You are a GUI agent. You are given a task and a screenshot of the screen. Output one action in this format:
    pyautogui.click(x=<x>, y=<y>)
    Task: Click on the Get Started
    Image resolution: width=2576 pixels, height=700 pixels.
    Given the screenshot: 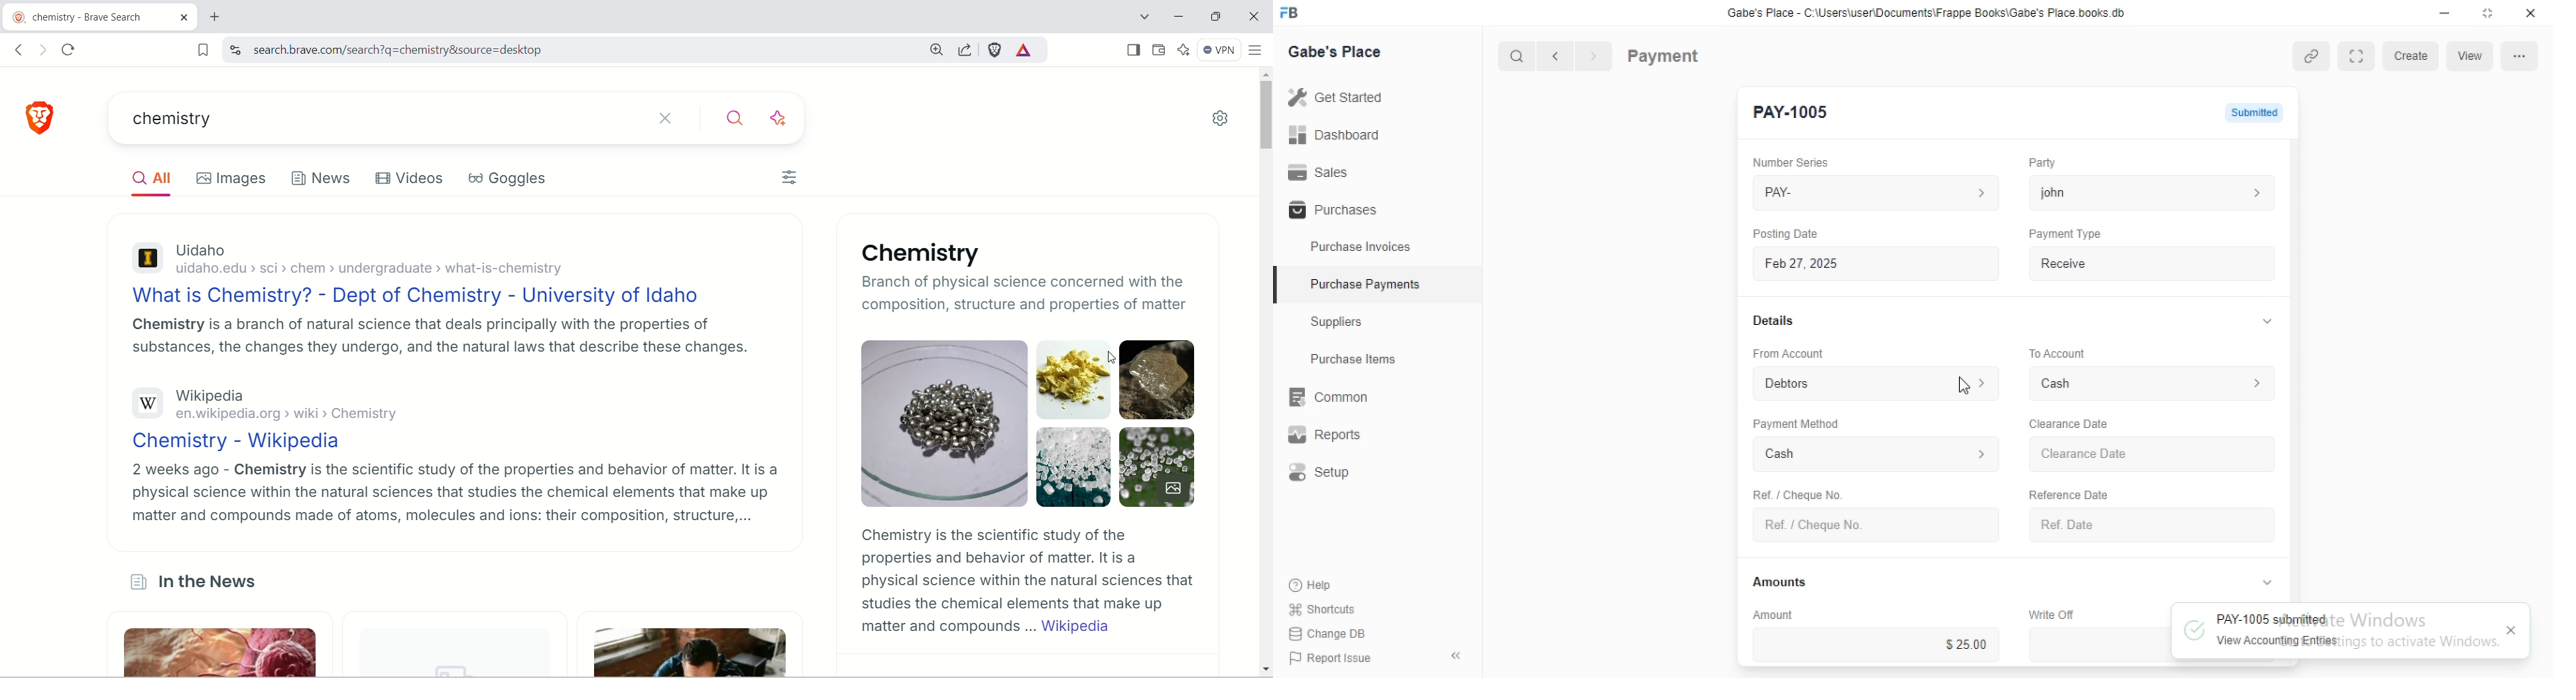 What is the action you would take?
    pyautogui.click(x=1335, y=96)
    